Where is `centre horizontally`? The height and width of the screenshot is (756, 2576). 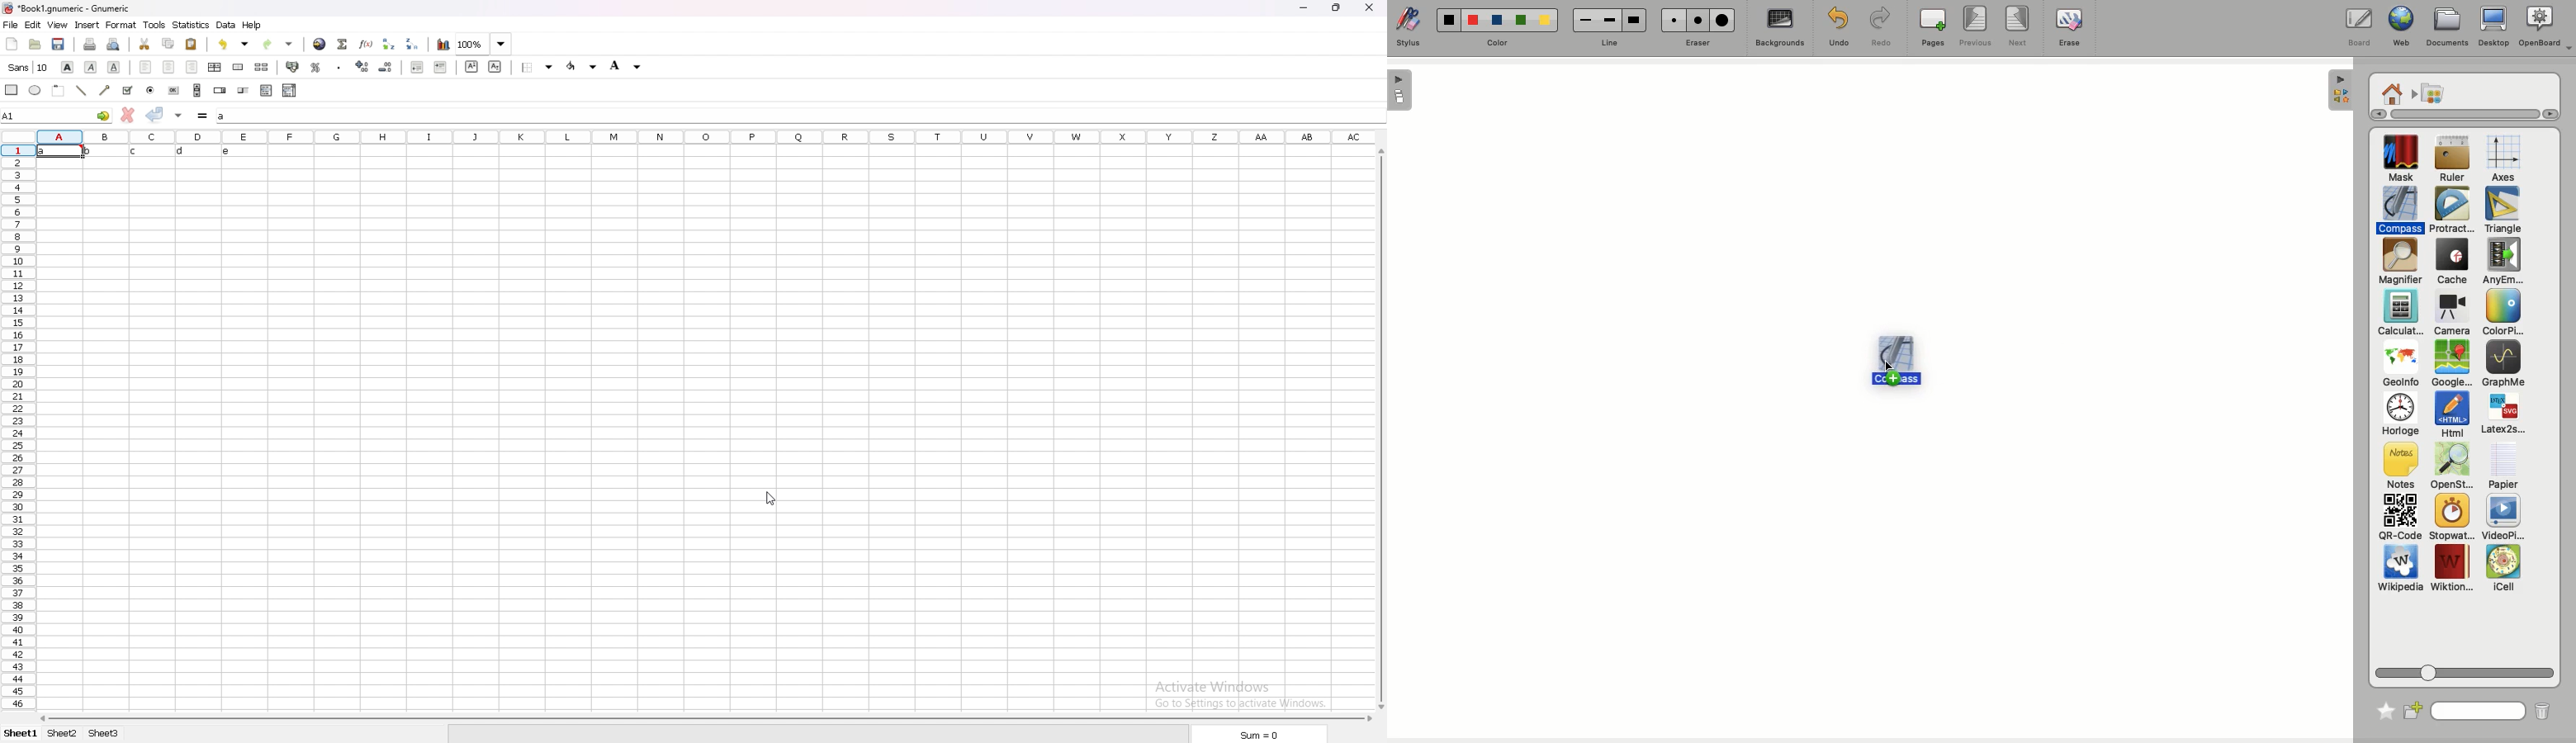
centre horizontally is located at coordinates (215, 68).